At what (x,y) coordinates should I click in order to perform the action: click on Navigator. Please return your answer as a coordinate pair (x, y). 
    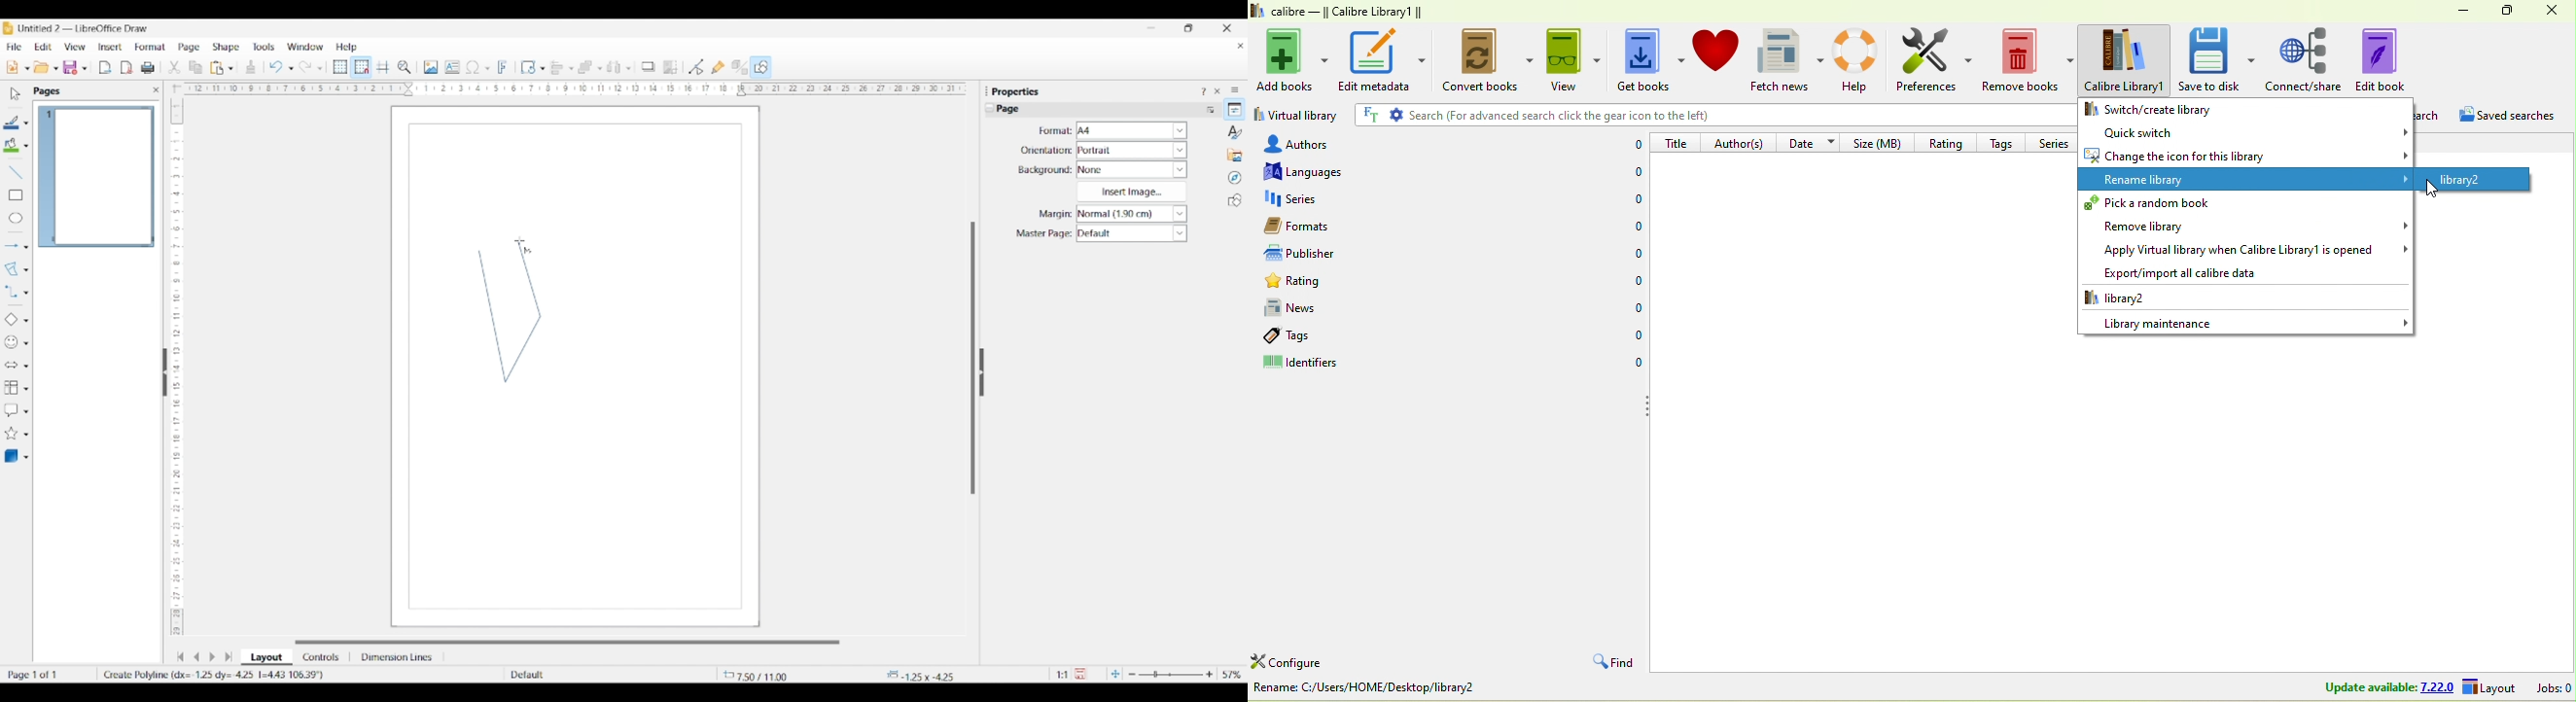
    Looking at the image, I should click on (1235, 178).